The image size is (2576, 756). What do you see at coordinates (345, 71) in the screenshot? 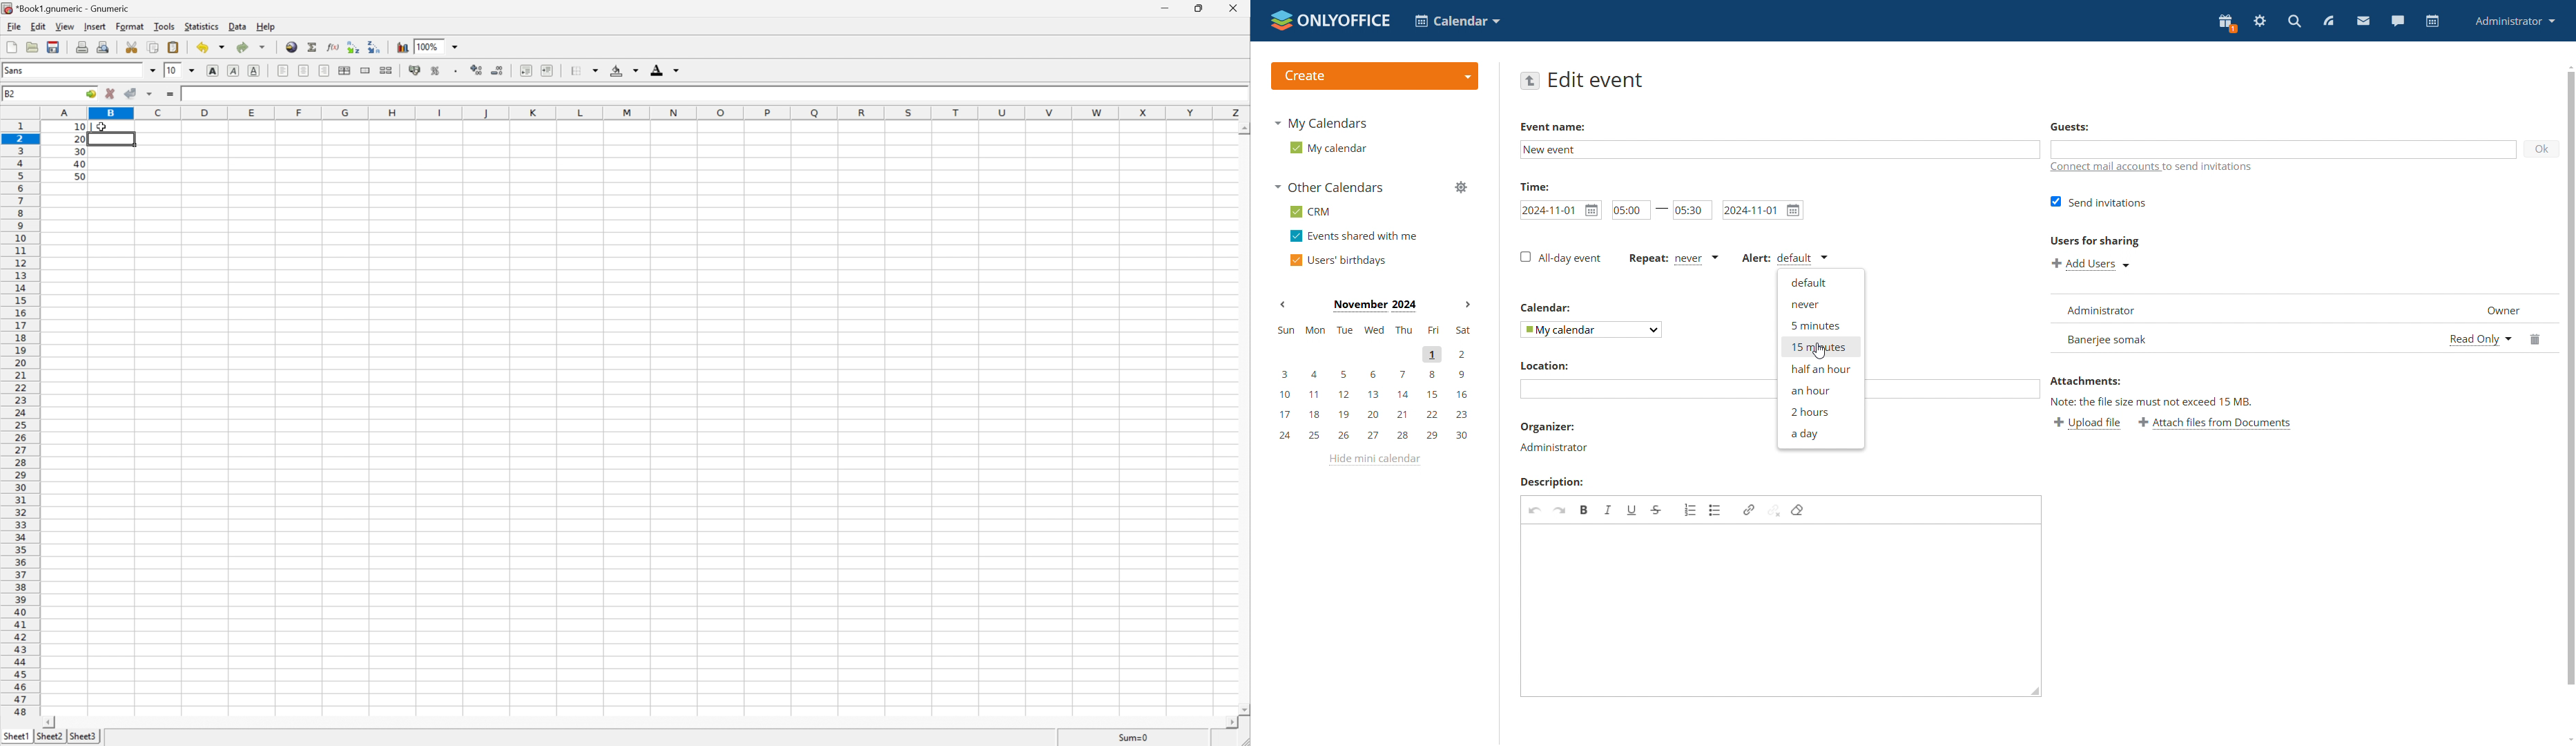
I see `Center horizontally across selection` at bounding box center [345, 71].